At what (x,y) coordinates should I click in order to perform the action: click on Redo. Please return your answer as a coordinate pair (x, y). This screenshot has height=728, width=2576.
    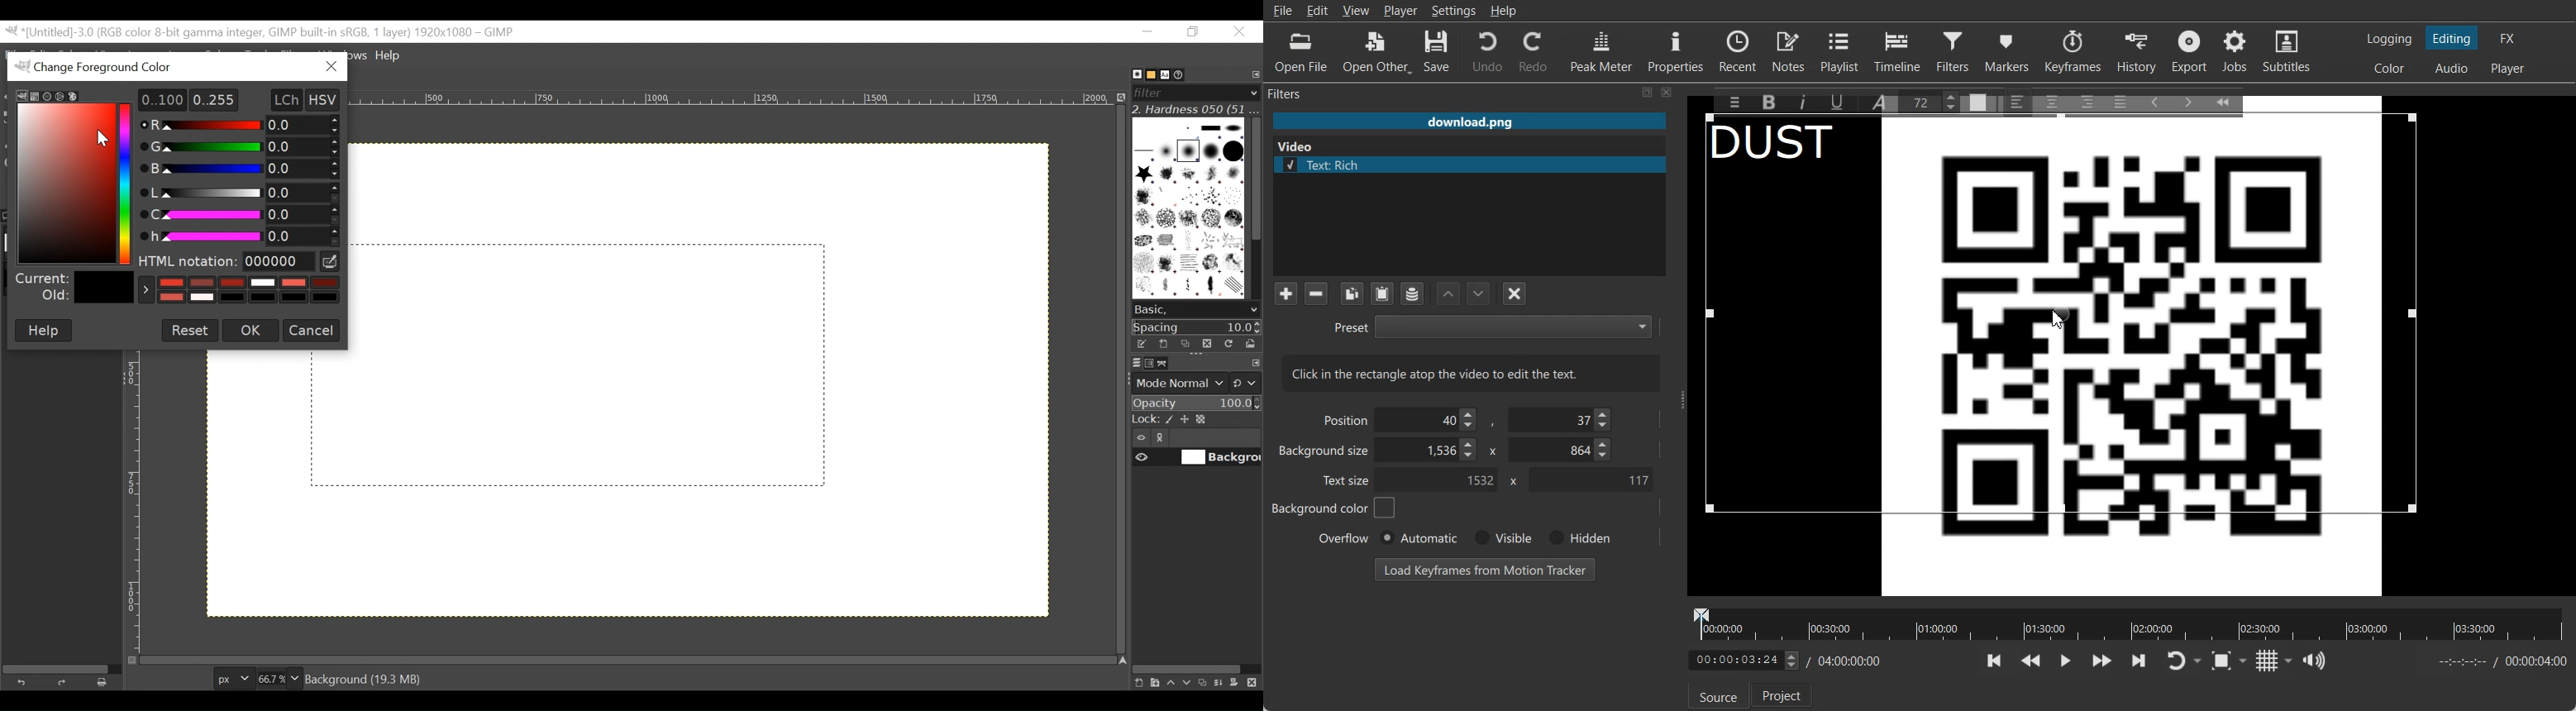
    Looking at the image, I should click on (65, 682).